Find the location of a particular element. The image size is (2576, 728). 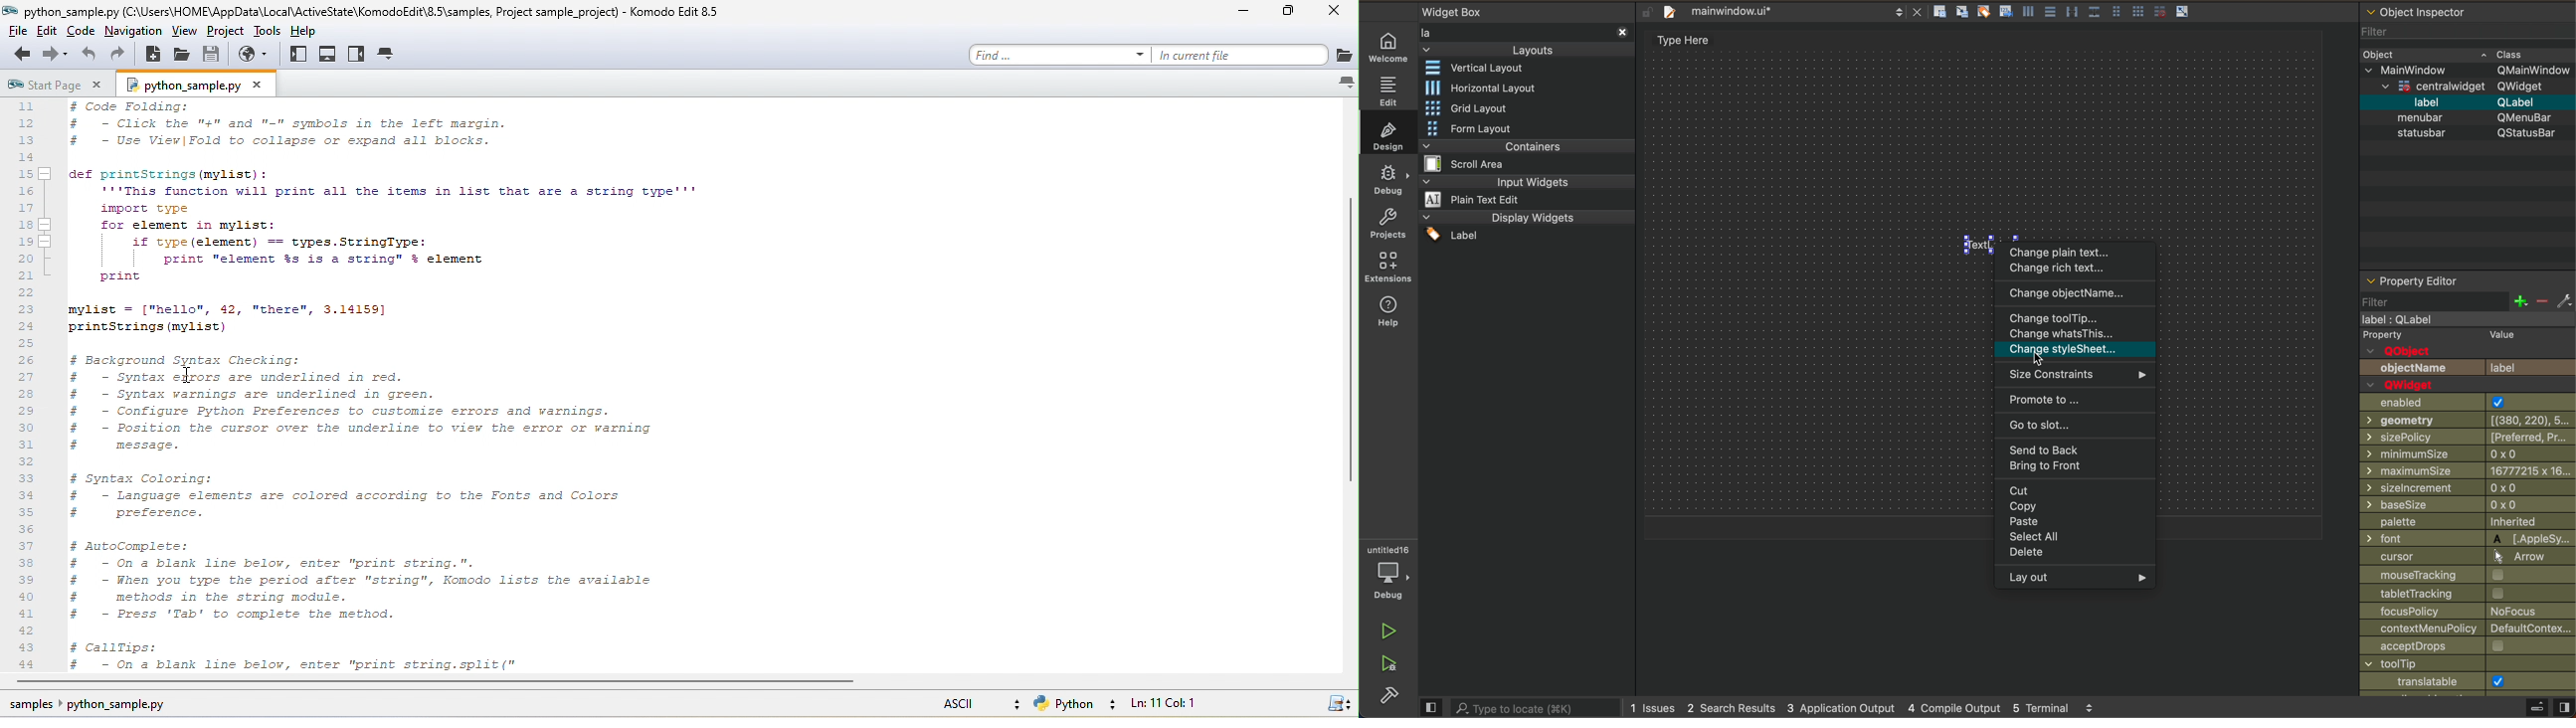

lable is located at coordinates (1996, 244).